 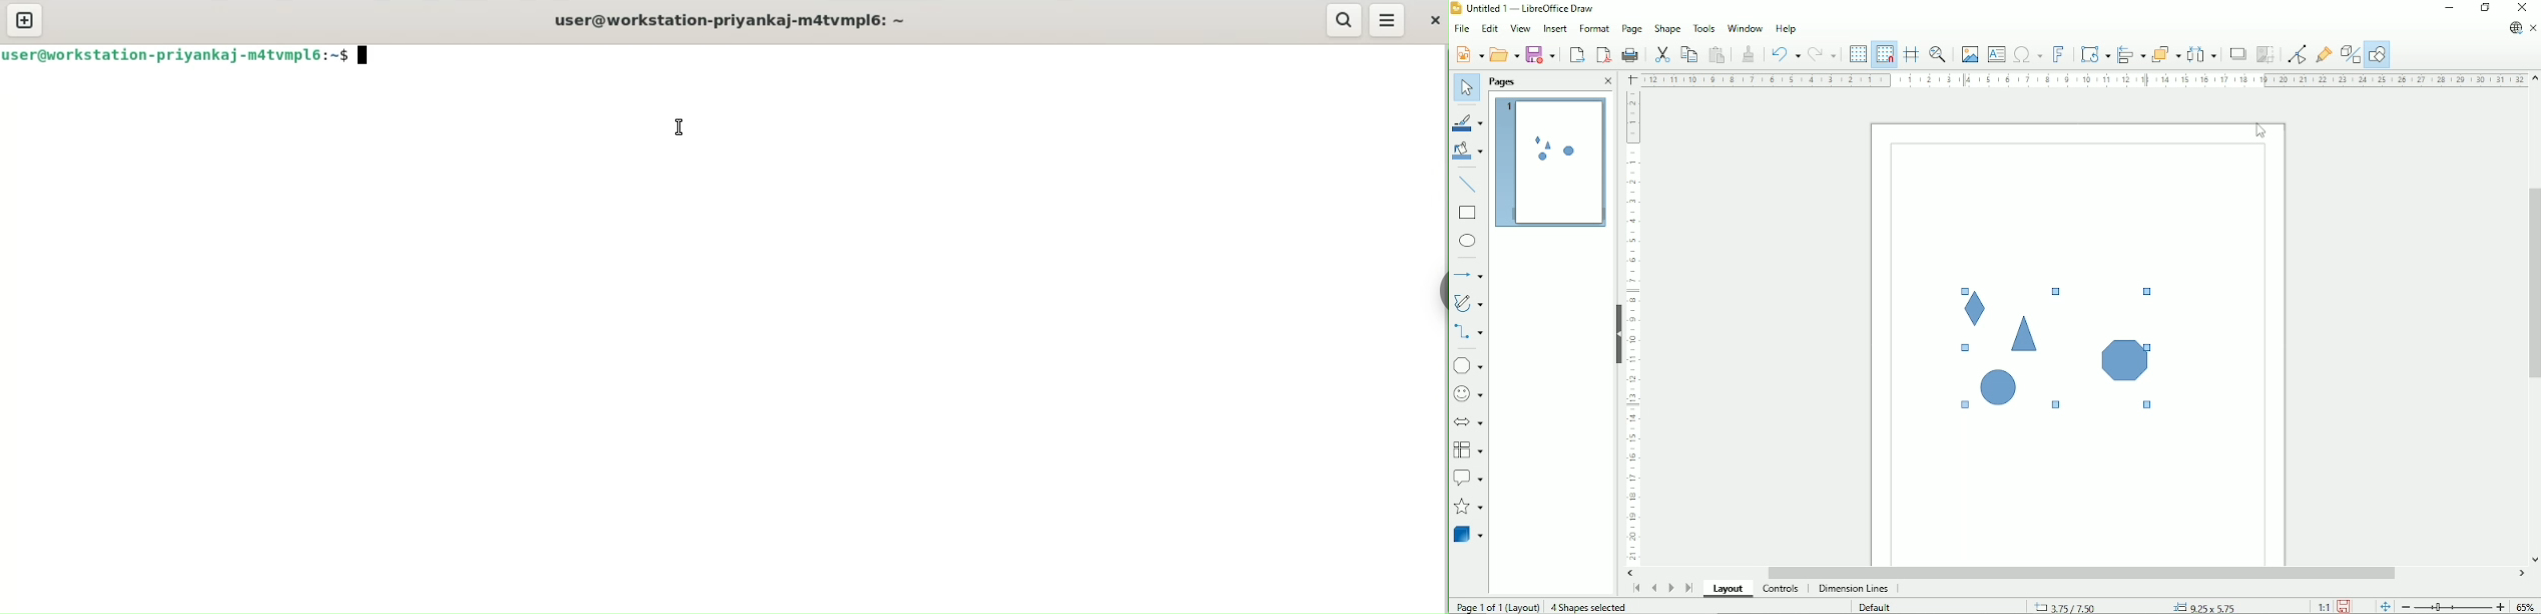 What do you see at coordinates (1497, 606) in the screenshot?
I see `Page 1 of 1 (Layout)` at bounding box center [1497, 606].